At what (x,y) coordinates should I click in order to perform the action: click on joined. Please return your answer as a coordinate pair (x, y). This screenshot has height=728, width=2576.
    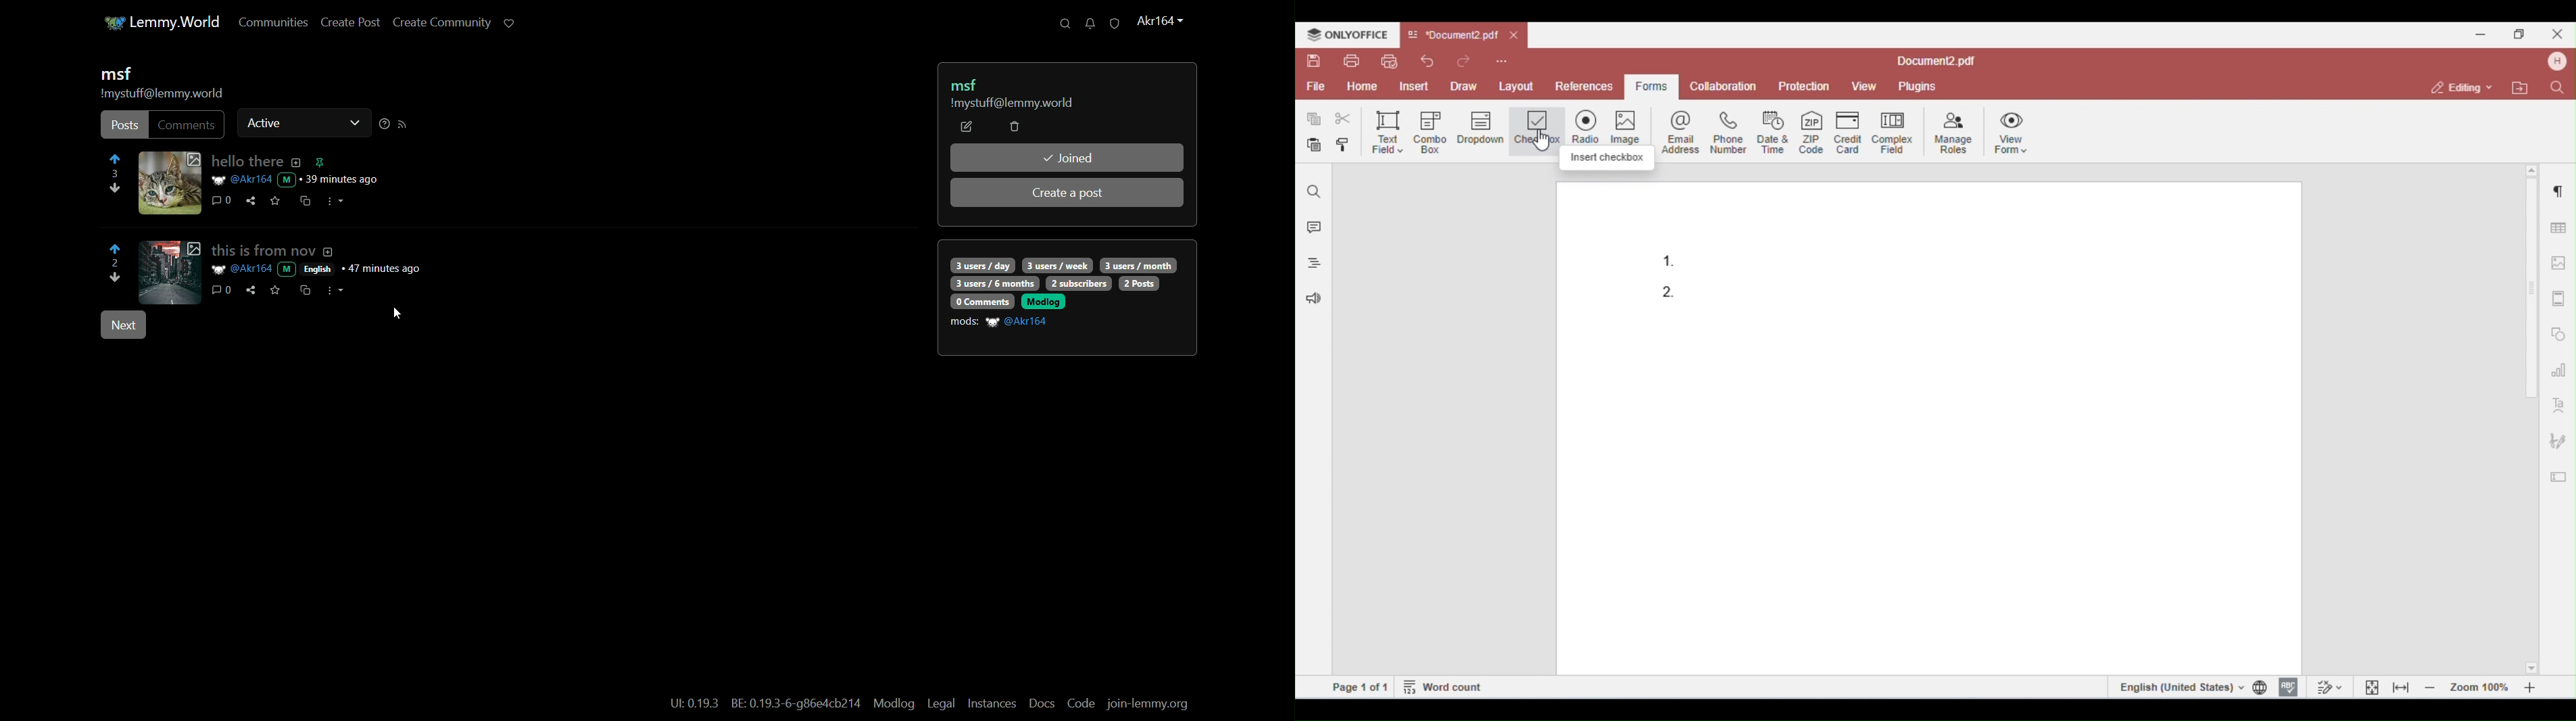
    Looking at the image, I should click on (1067, 158).